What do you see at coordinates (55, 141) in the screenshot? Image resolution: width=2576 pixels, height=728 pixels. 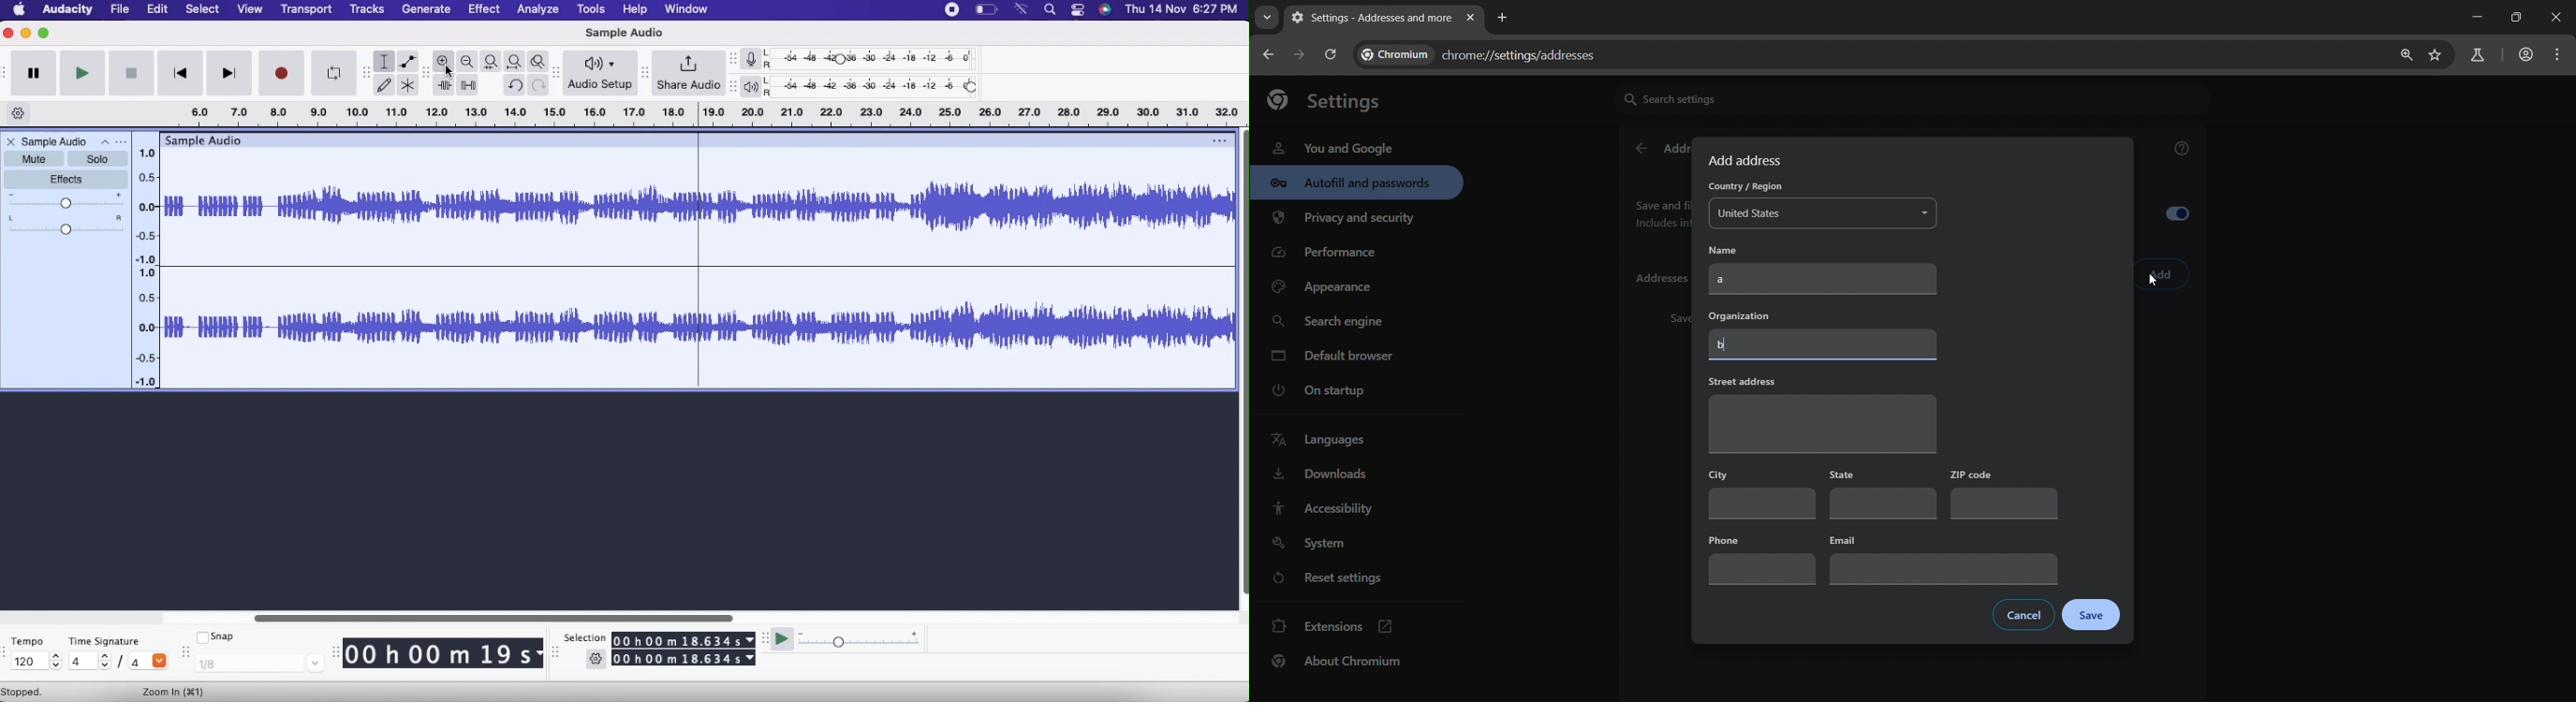 I see `Sample Audio` at bounding box center [55, 141].